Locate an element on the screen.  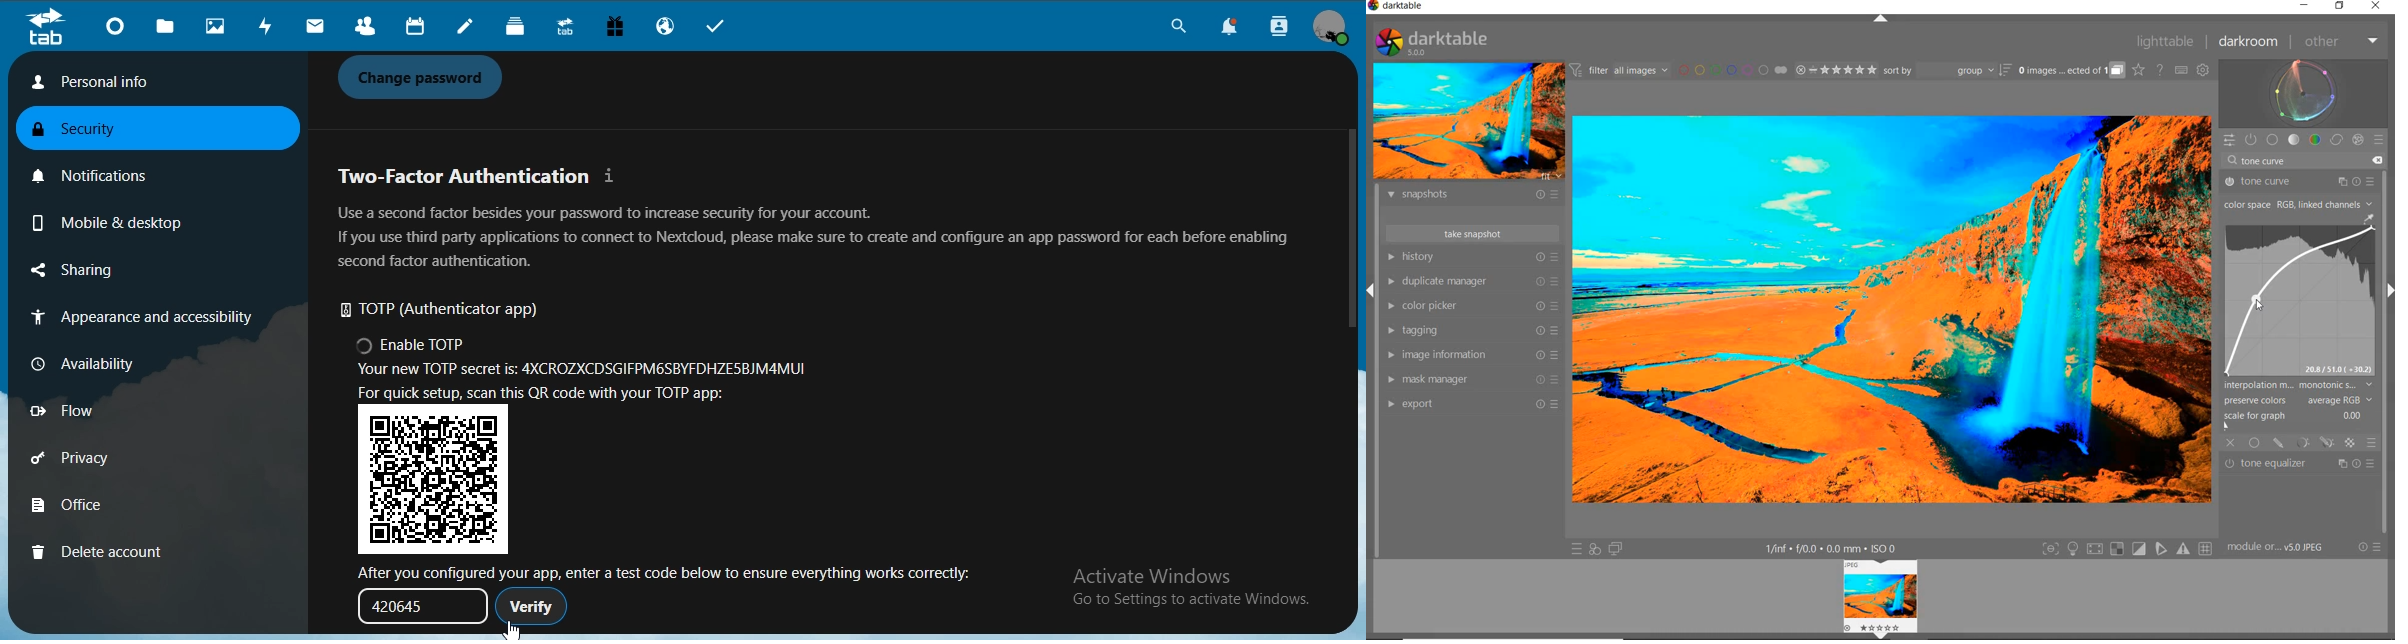
mobile & desktop is located at coordinates (104, 219).